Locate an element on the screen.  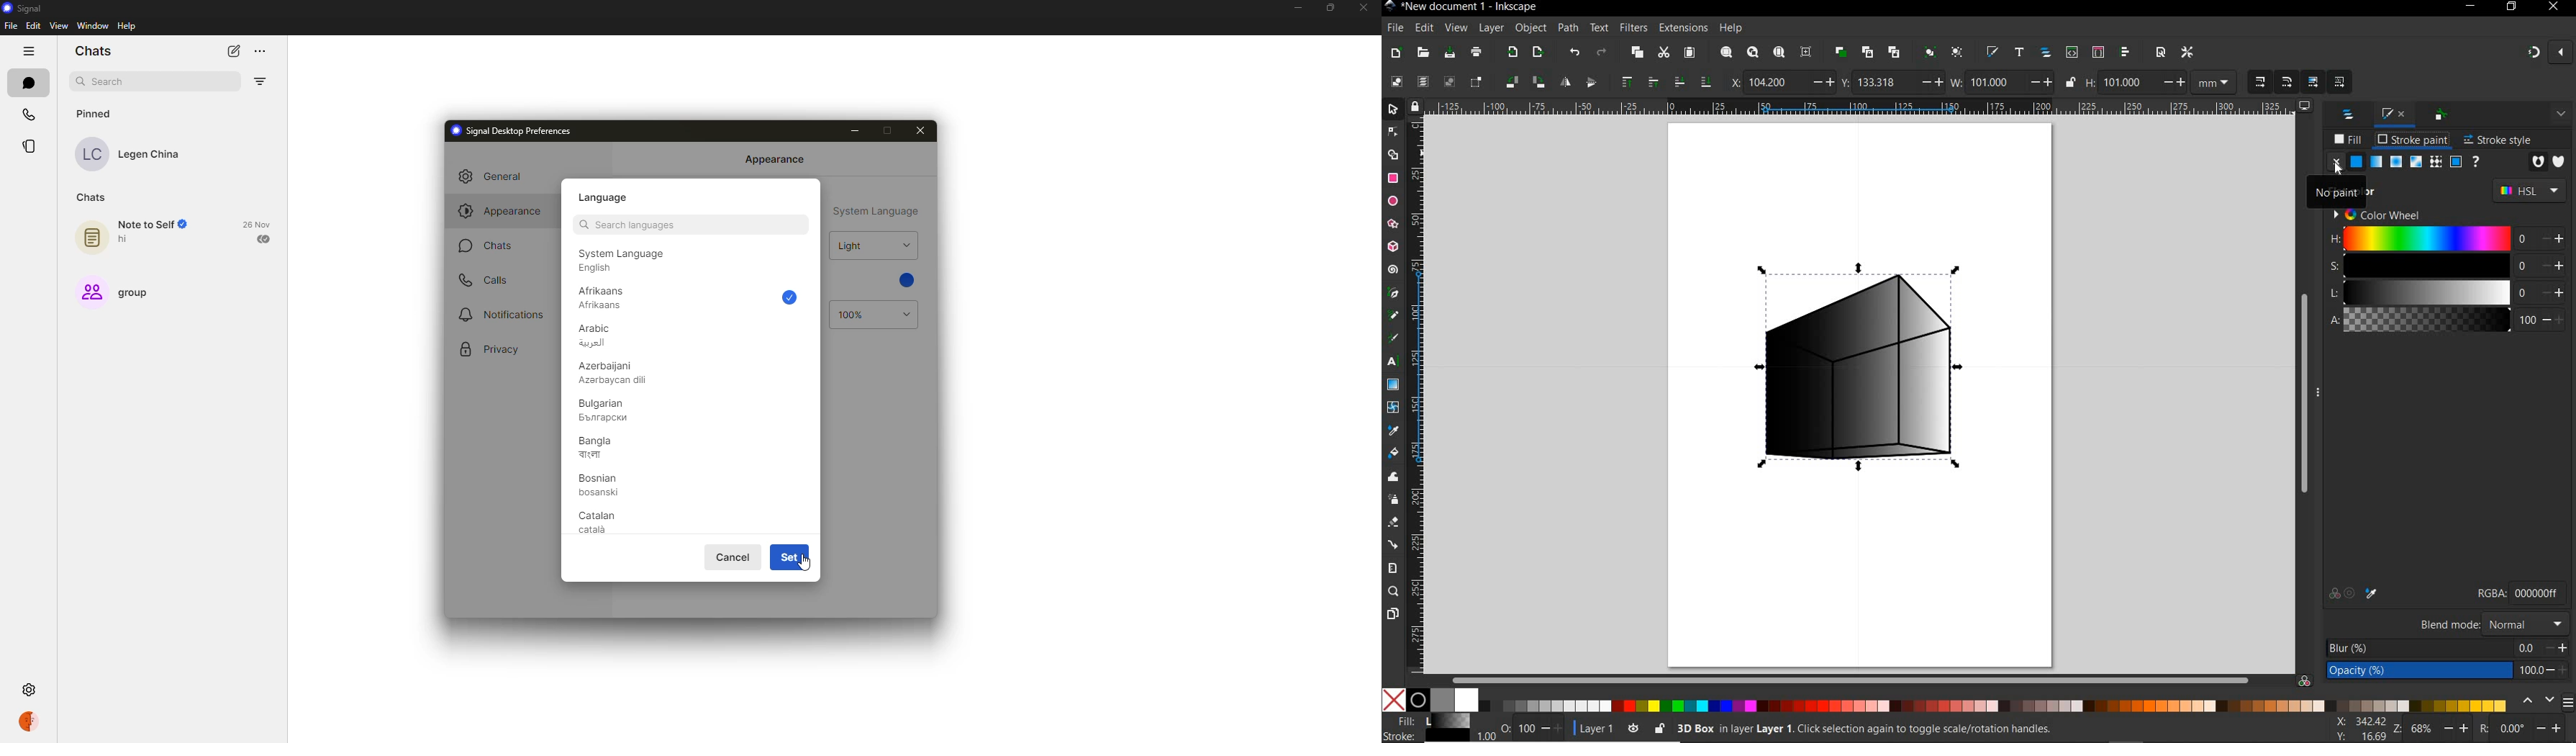
s is located at coordinates (2428, 265).